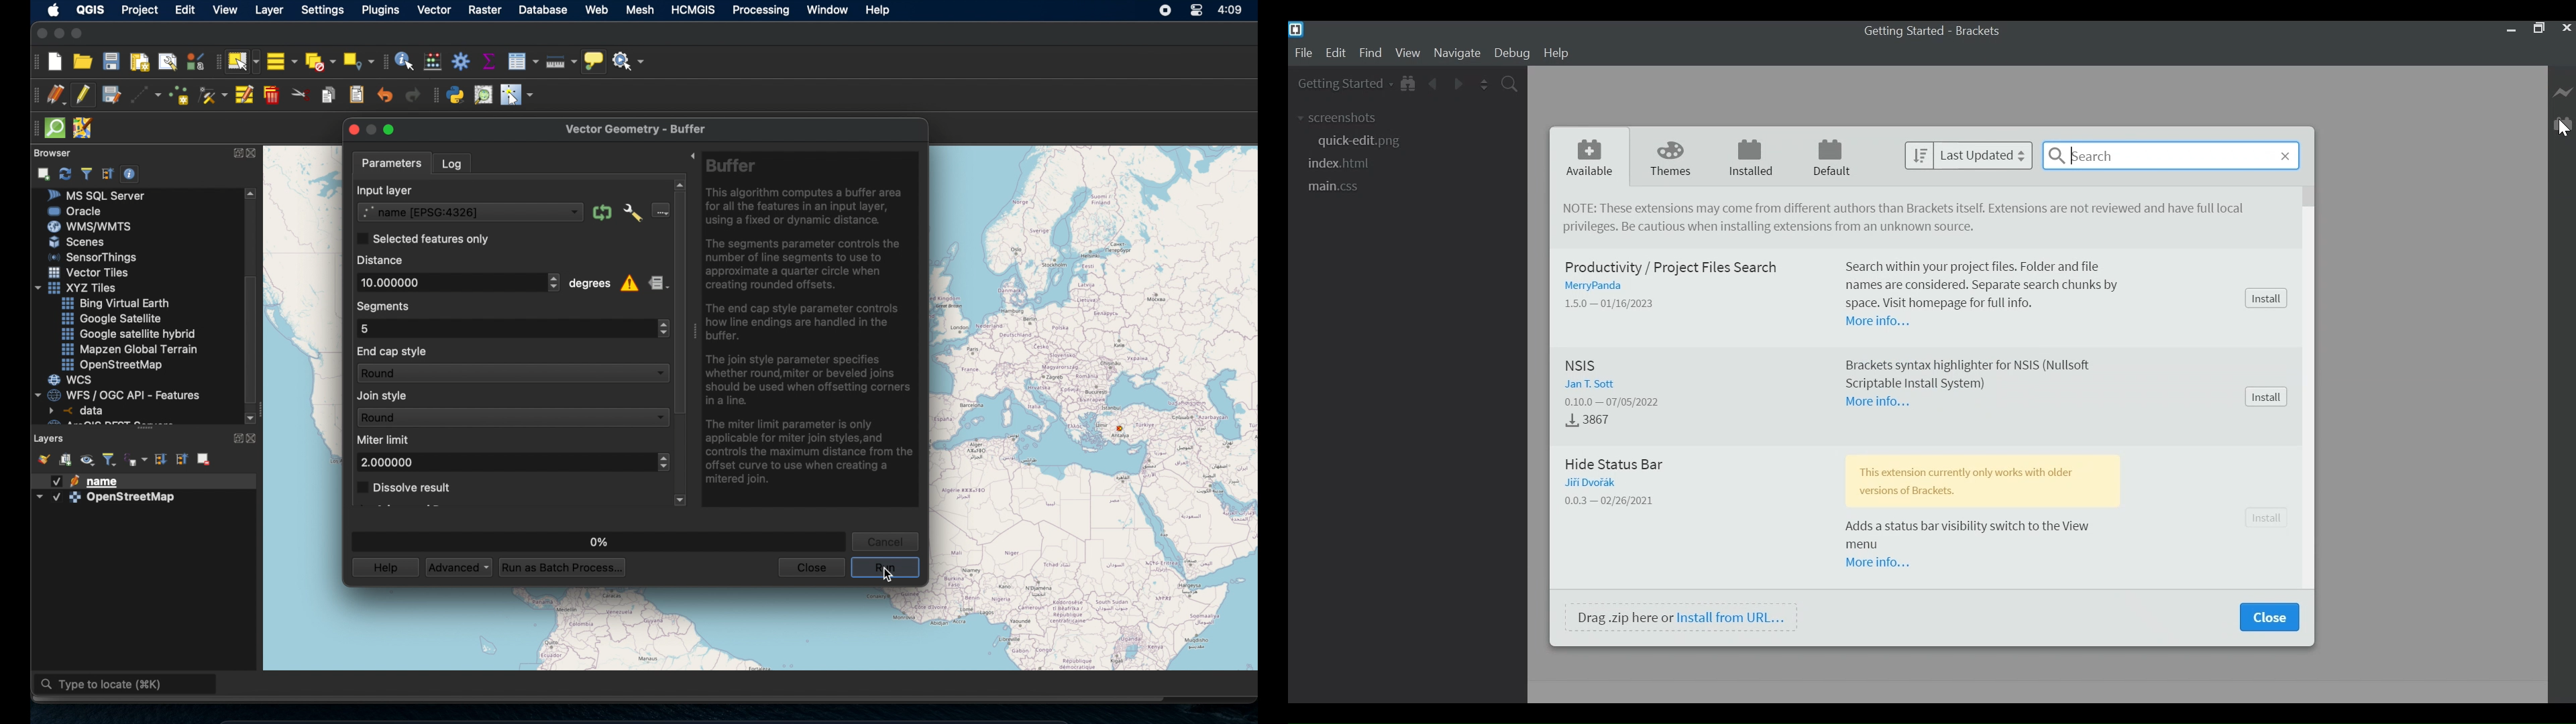  I want to click on Jiri Dvorak, so click(1594, 483).